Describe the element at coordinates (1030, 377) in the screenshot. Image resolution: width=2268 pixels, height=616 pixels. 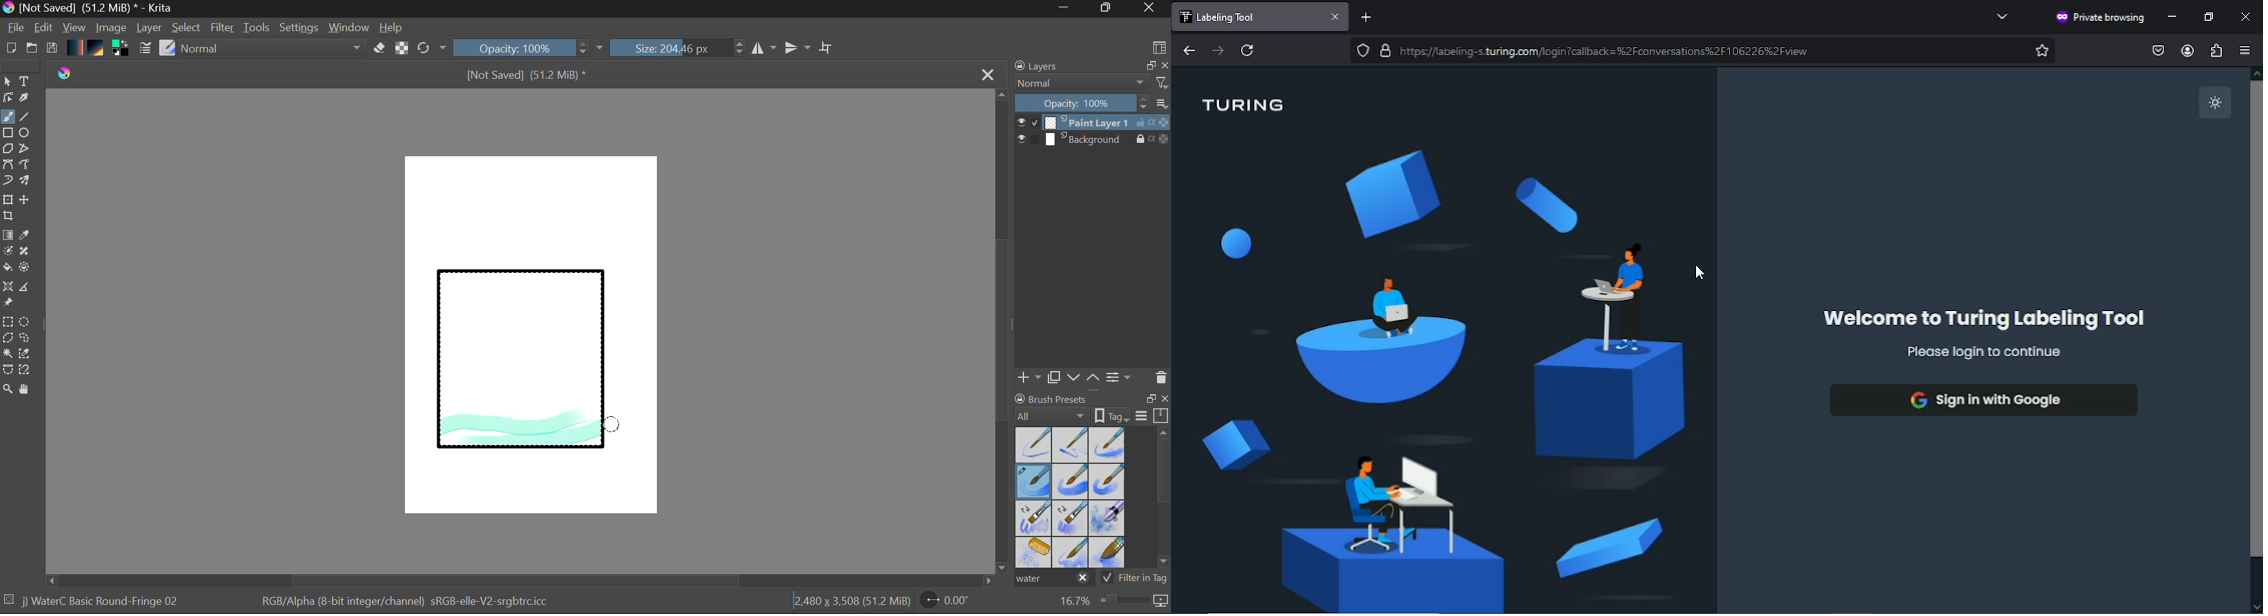
I see `Add Layer` at that location.